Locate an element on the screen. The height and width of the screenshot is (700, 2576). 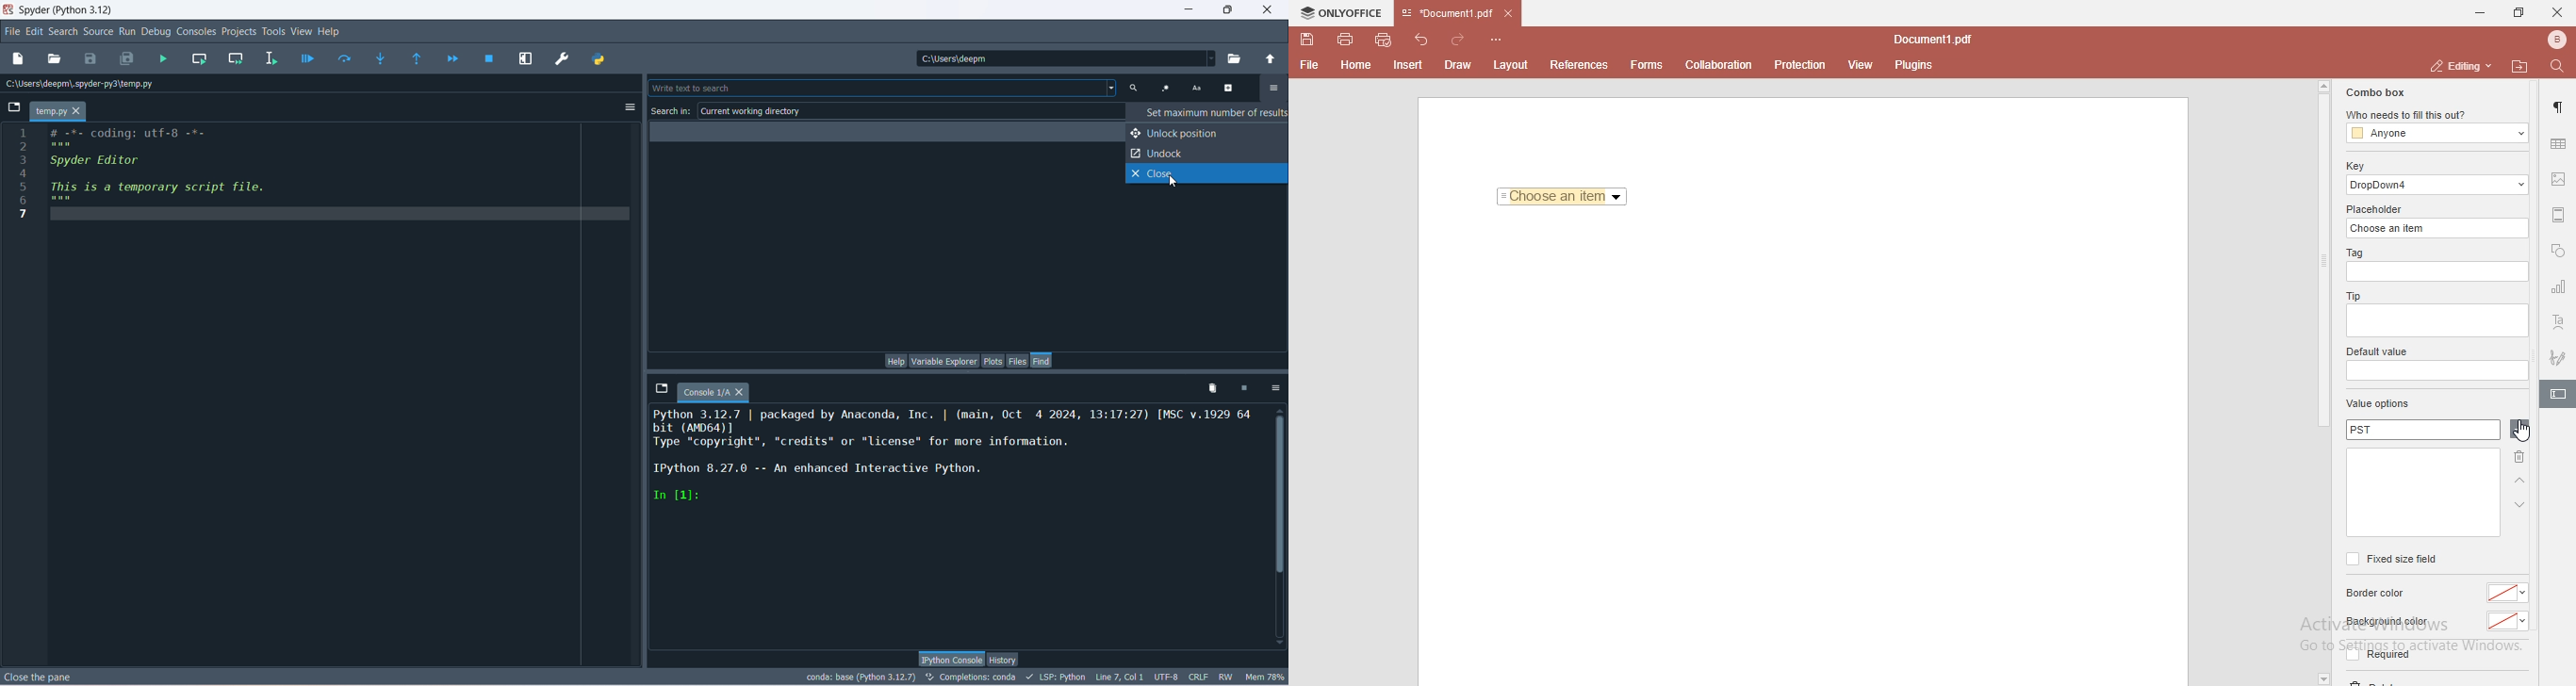
CRLF is located at coordinates (1200, 677).